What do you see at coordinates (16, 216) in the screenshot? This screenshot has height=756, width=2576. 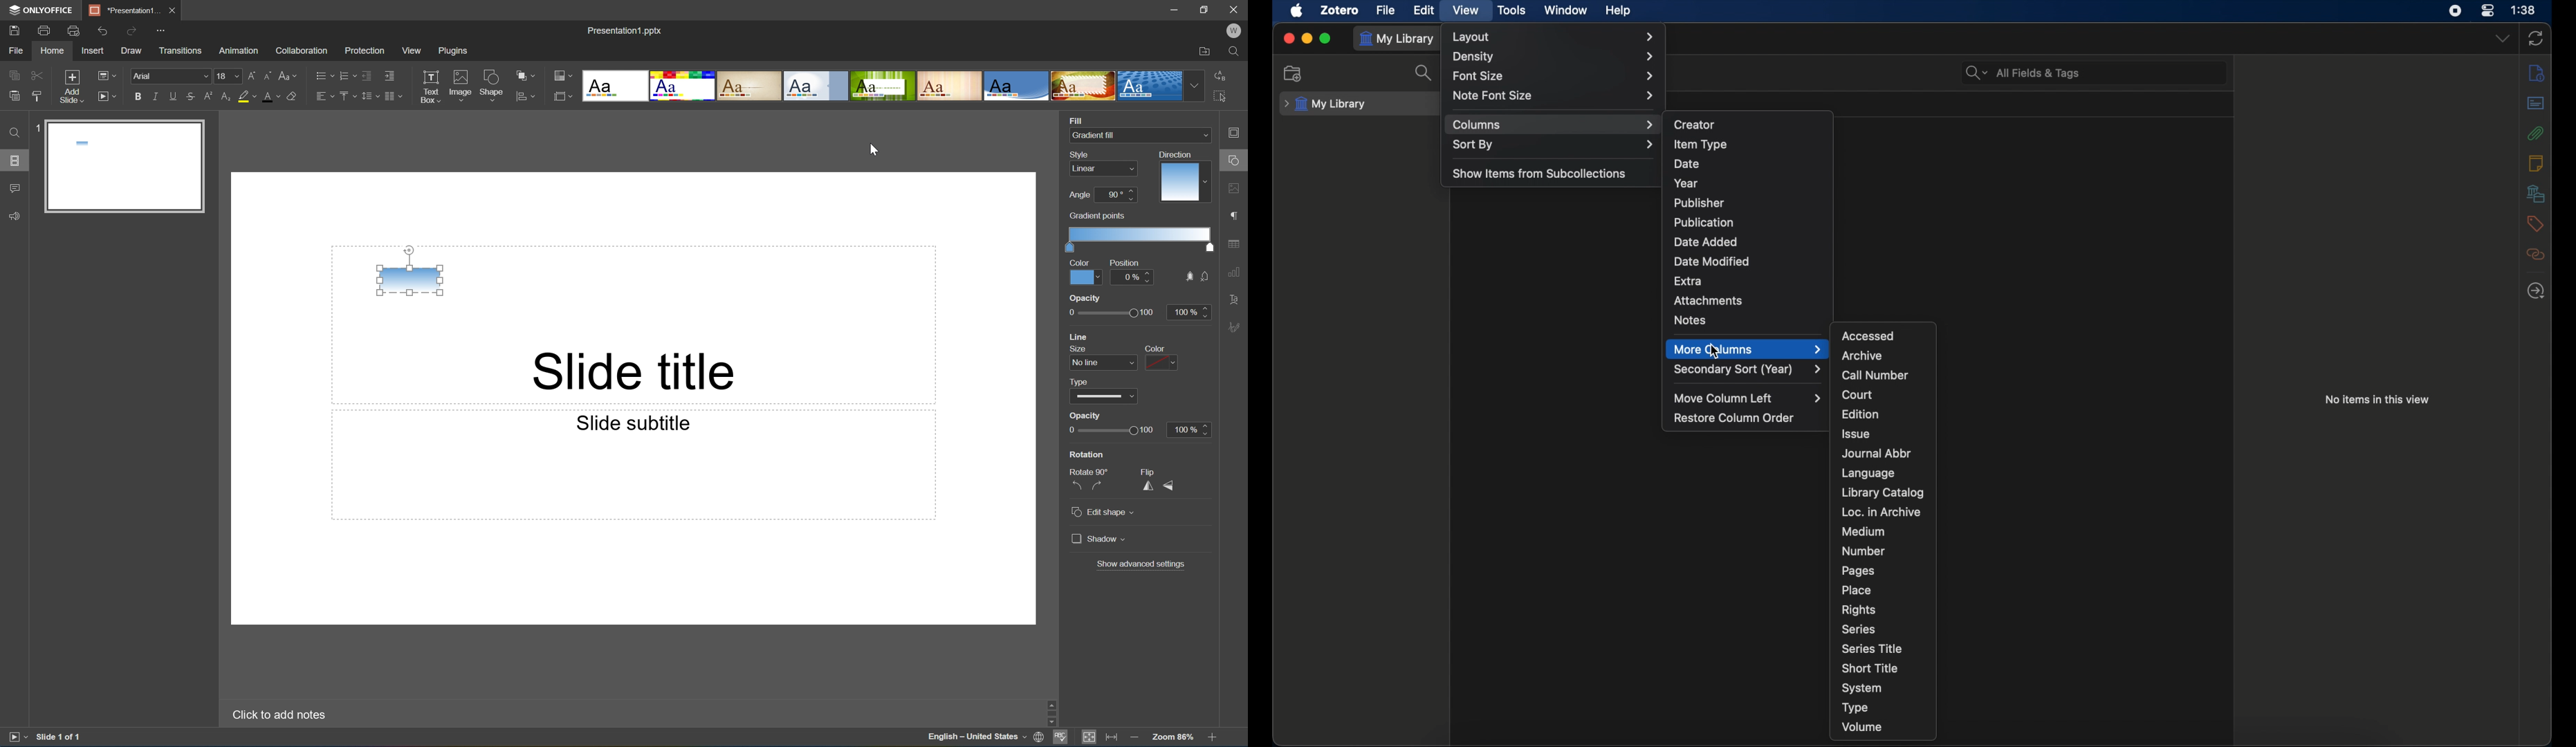 I see `Feedback & Support` at bounding box center [16, 216].